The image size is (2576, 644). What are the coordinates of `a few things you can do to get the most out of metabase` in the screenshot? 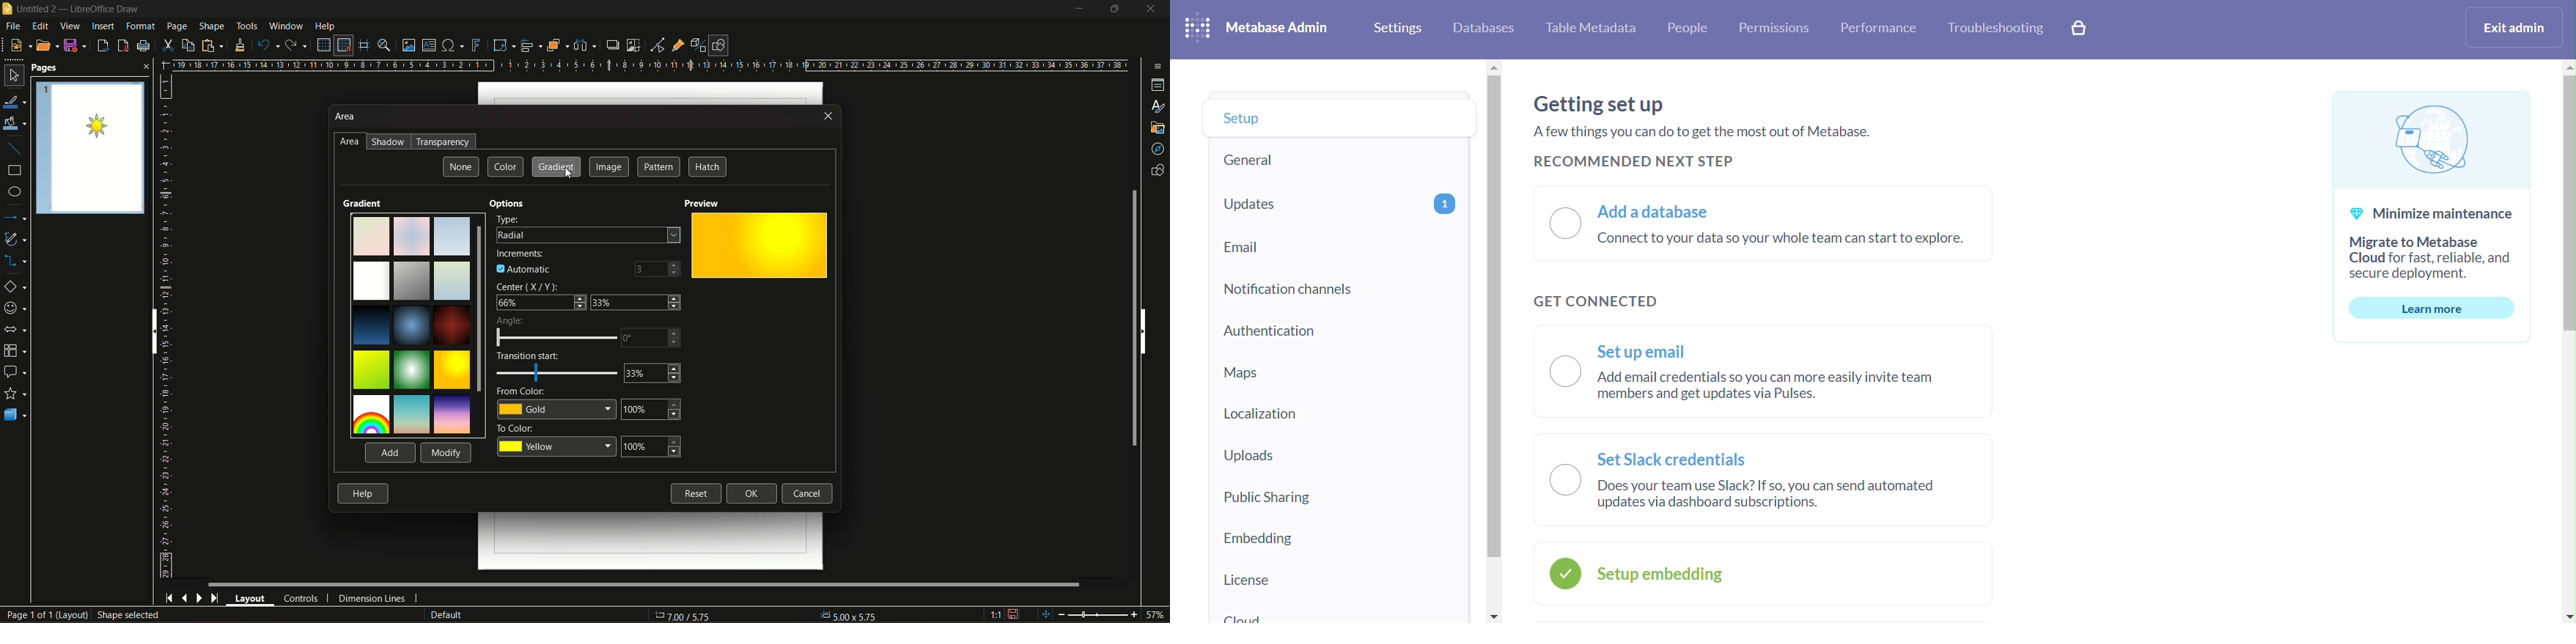 It's located at (1705, 135).